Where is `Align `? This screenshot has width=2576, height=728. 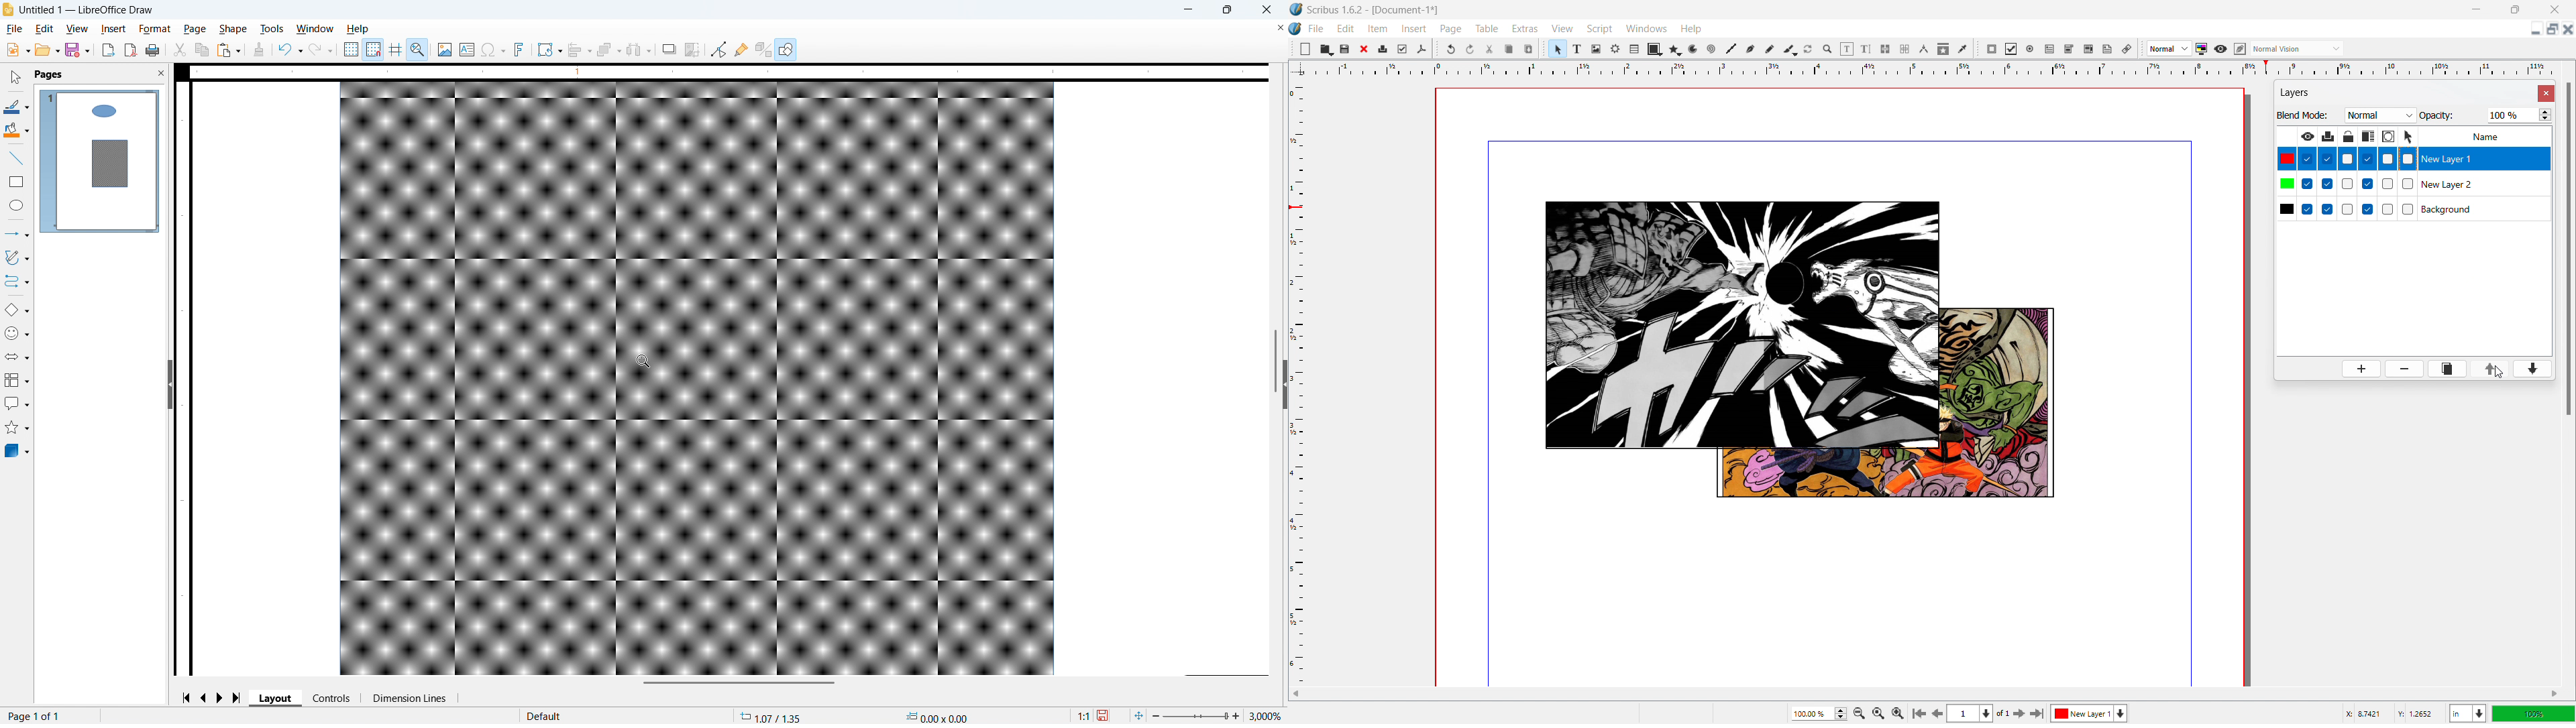
Align  is located at coordinates (580, 50).